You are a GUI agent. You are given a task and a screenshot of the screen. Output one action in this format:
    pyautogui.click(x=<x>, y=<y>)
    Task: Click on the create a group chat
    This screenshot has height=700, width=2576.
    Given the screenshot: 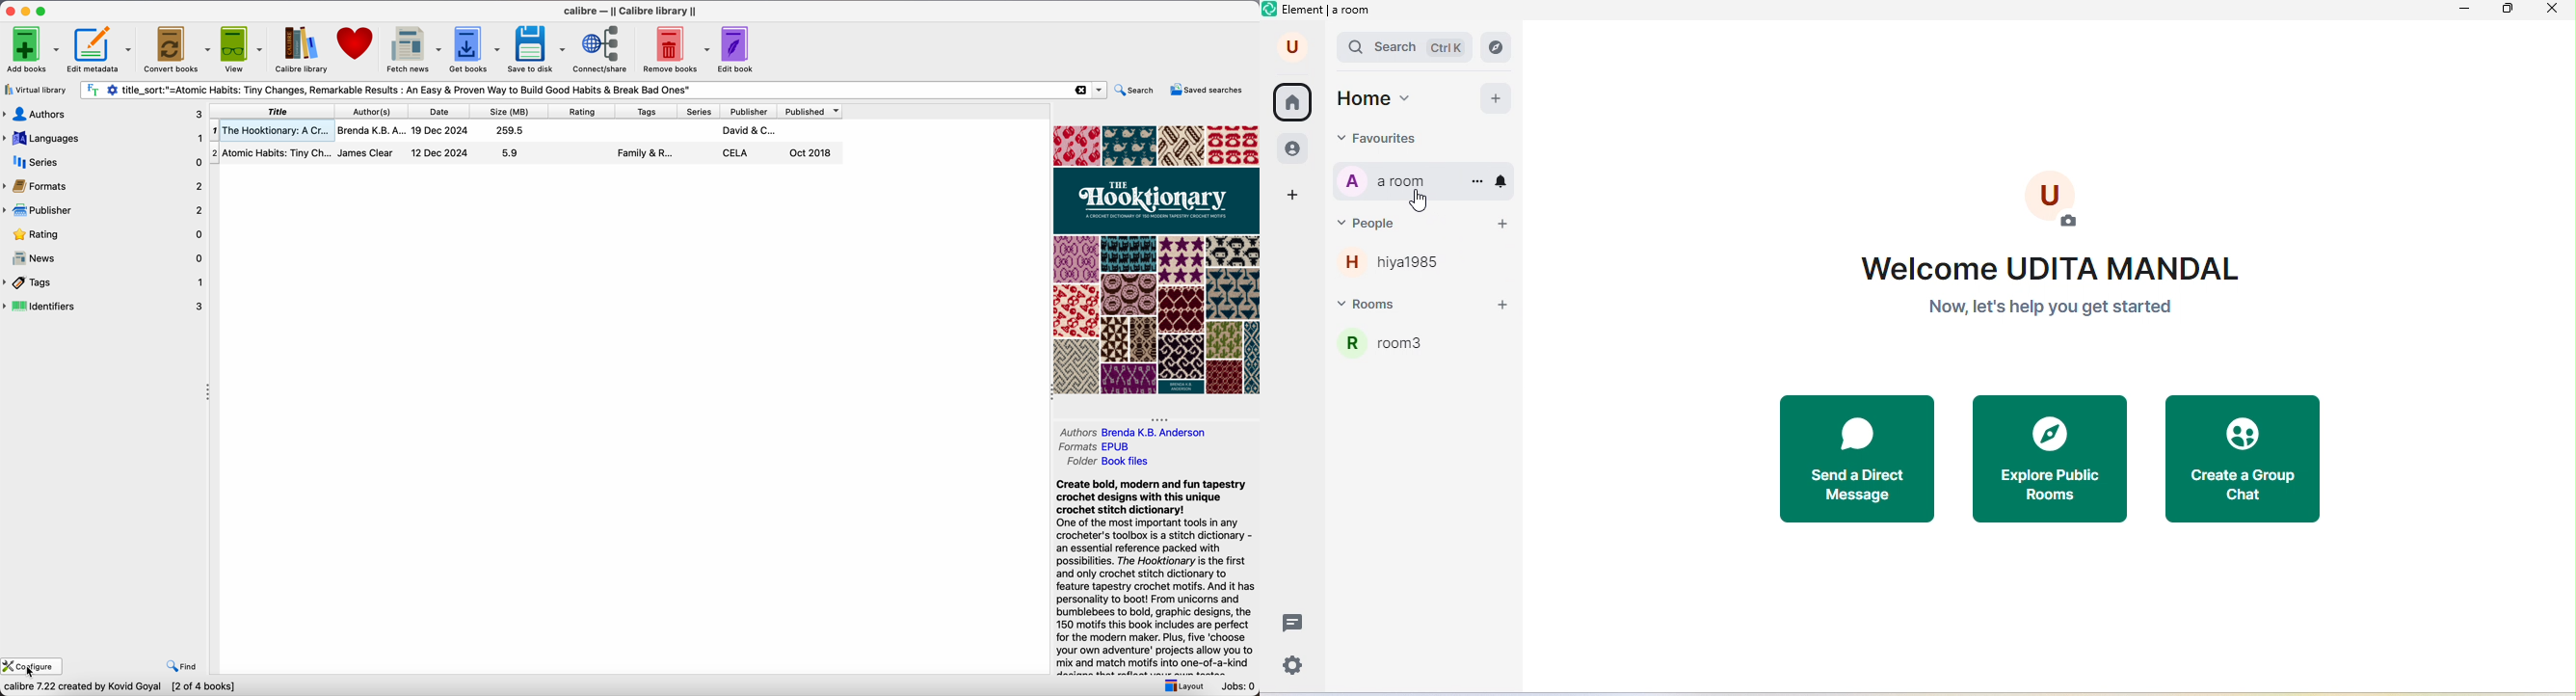 What is the action you would take?
    pyautogui.click(x=2243, y=455)
    